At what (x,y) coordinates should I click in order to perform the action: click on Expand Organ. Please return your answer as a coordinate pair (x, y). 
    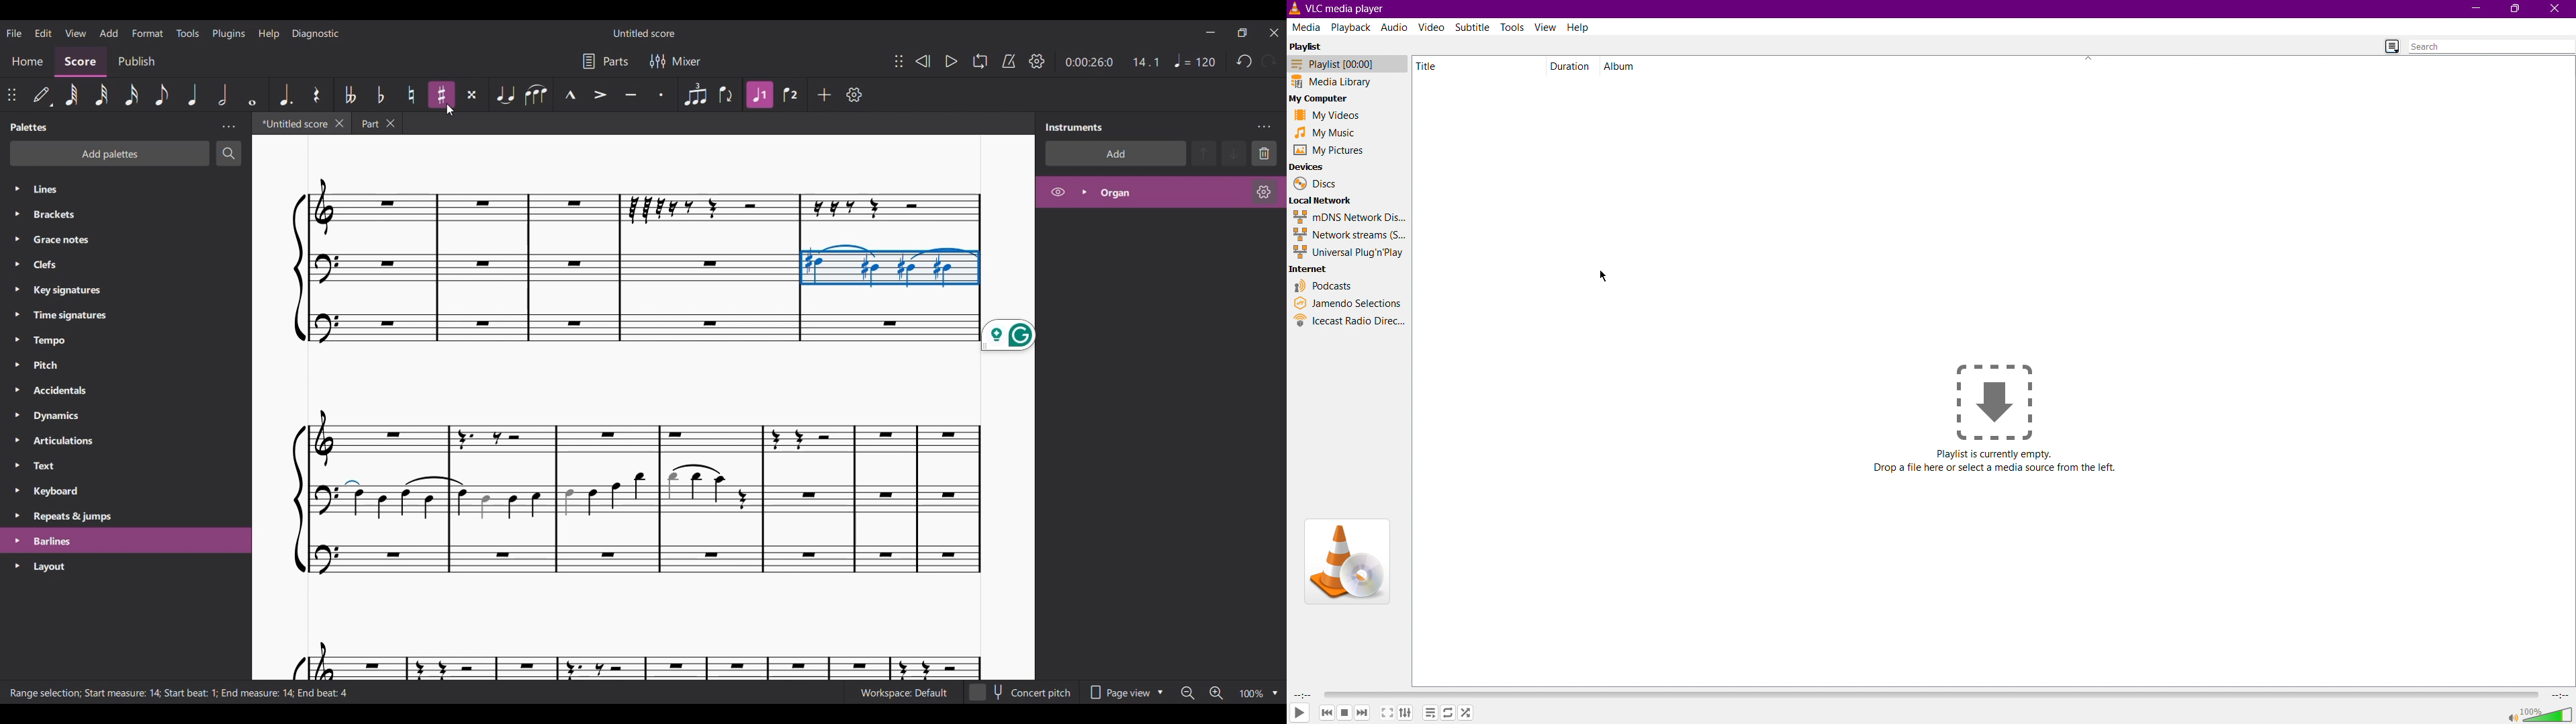
    Looking at the image, I should click on (1083, 192).